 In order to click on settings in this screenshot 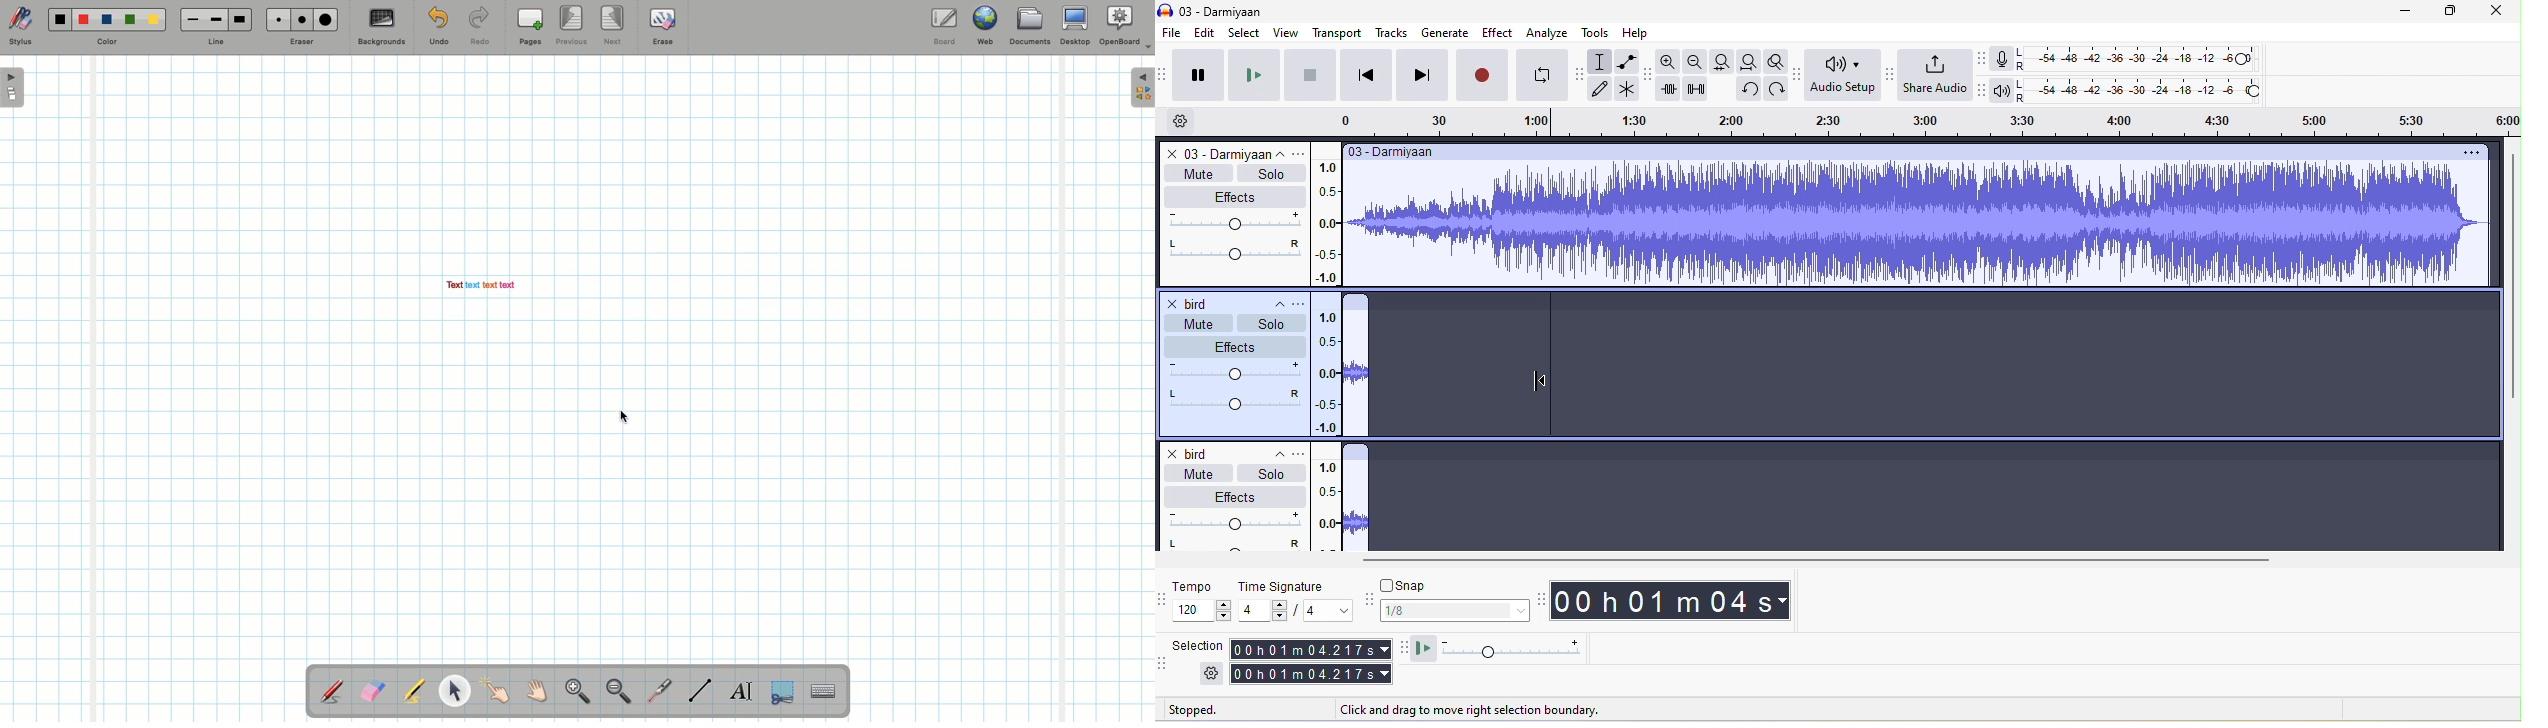, I will do `click(1207, 673)`.